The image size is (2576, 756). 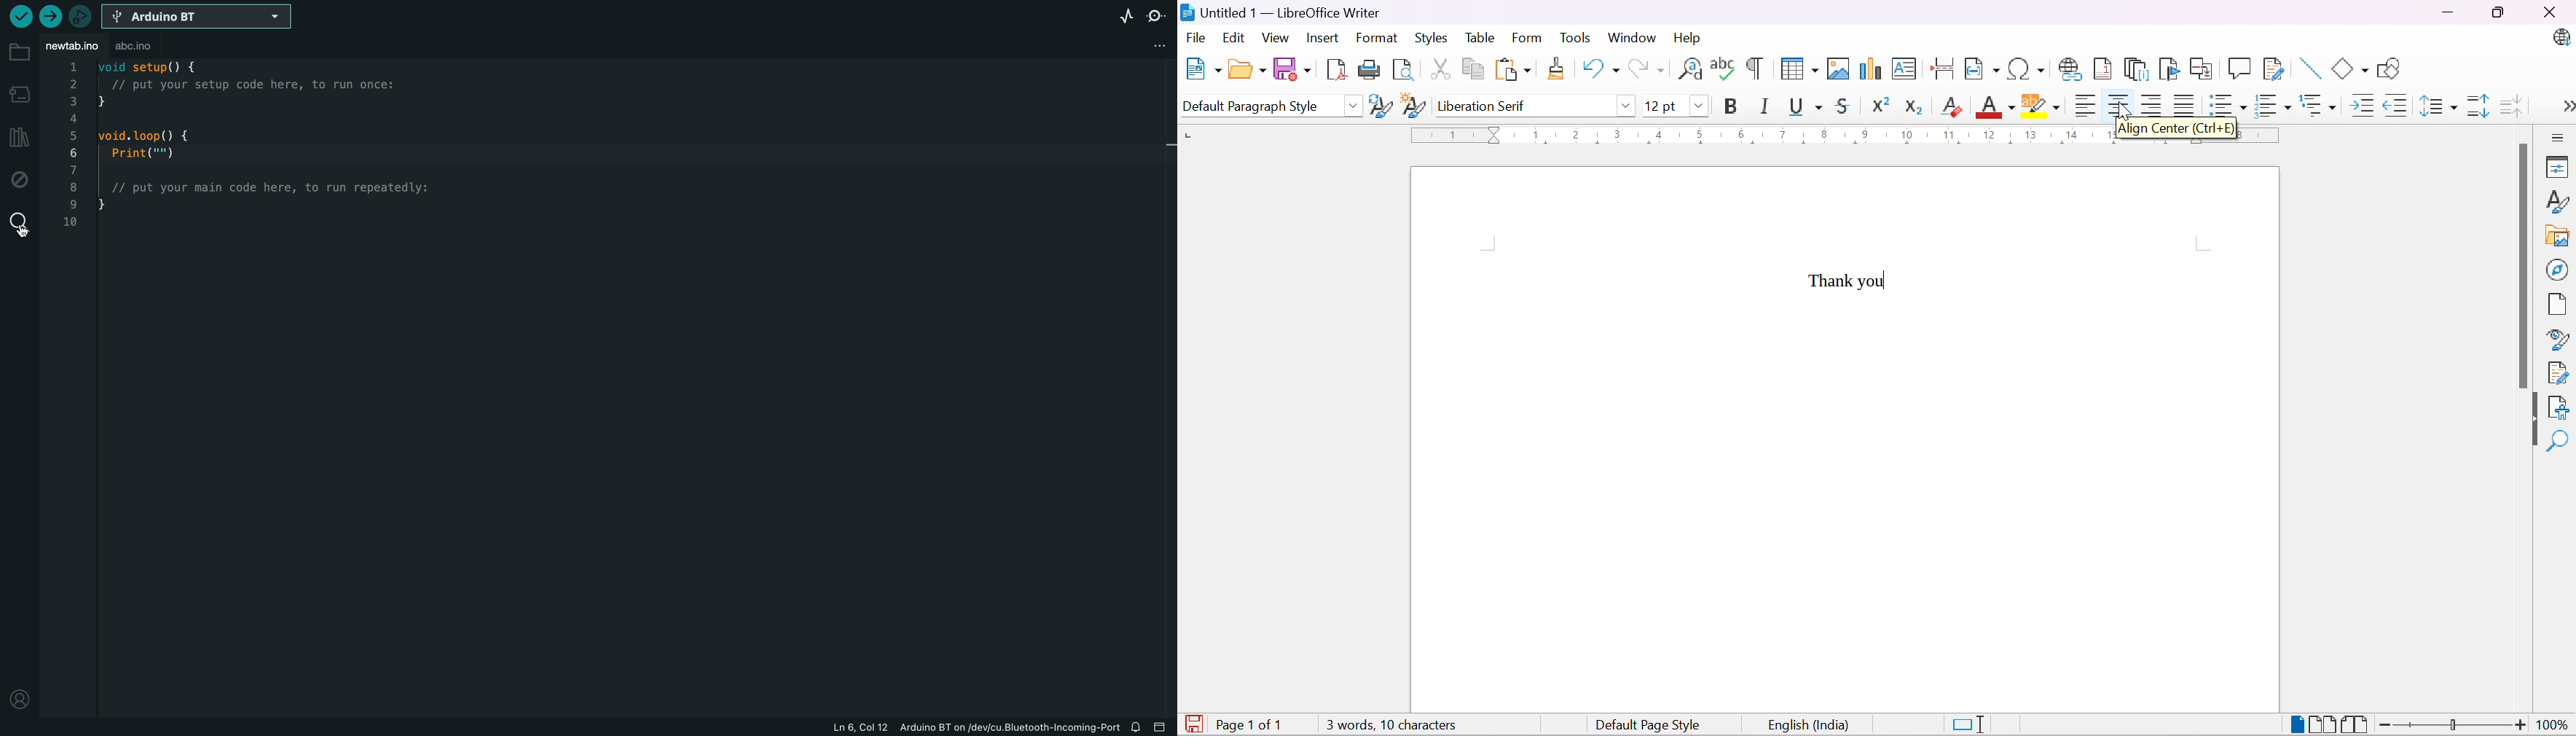 I want to click on Gallery, so click(x=2556, y=236).